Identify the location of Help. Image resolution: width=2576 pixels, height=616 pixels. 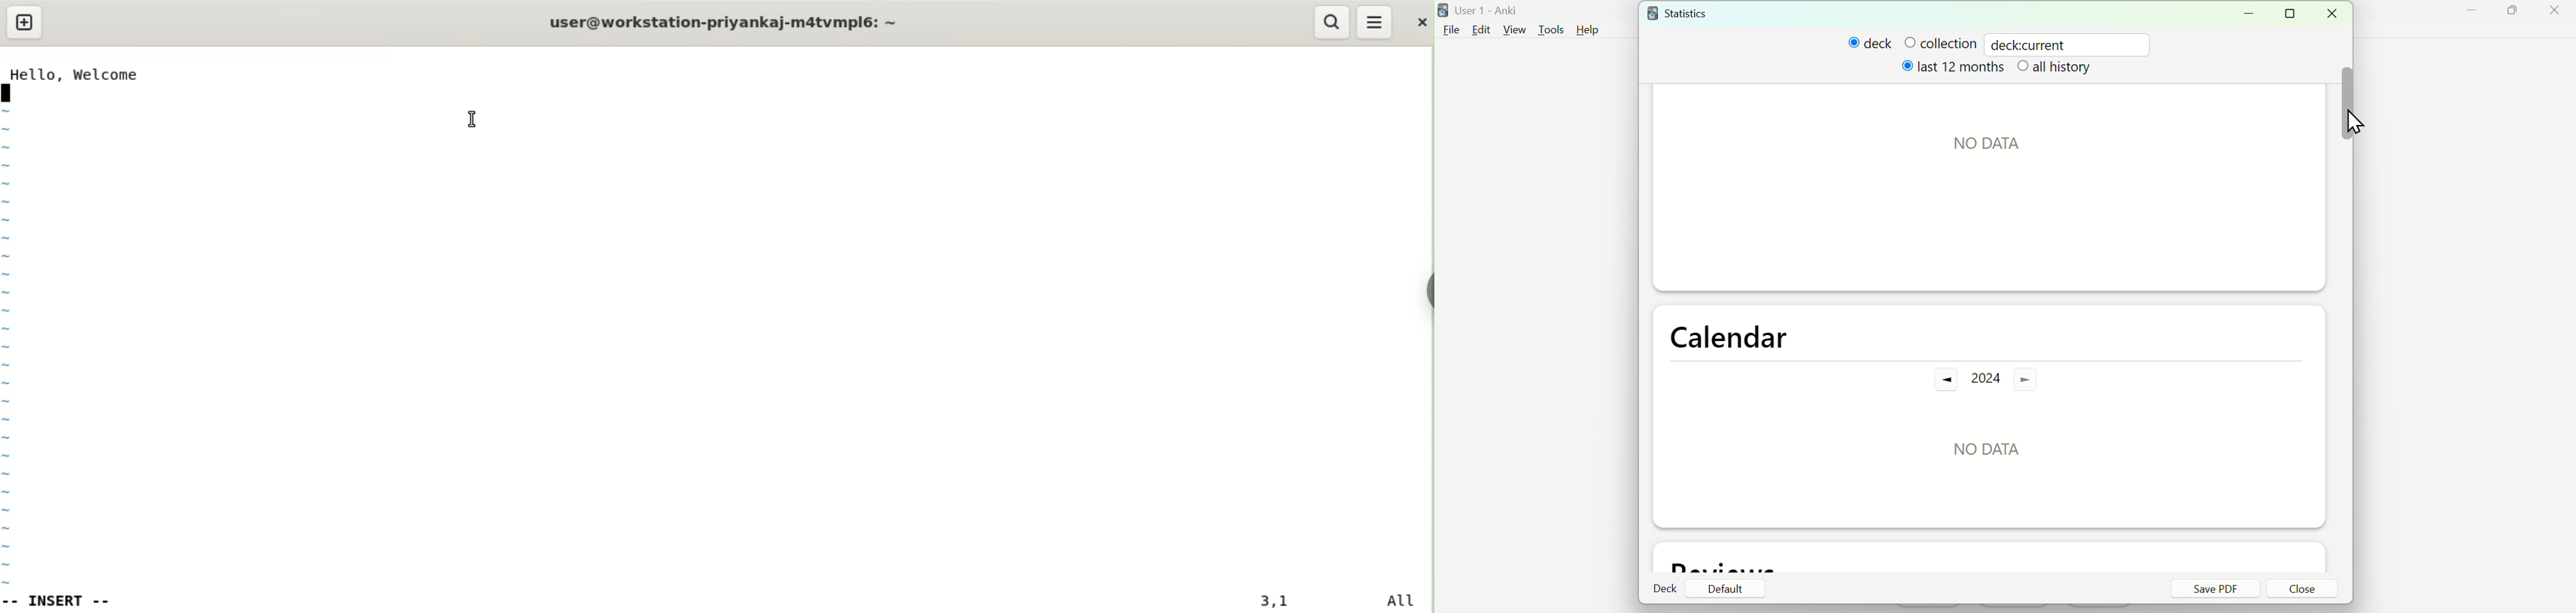
(1593, 29).